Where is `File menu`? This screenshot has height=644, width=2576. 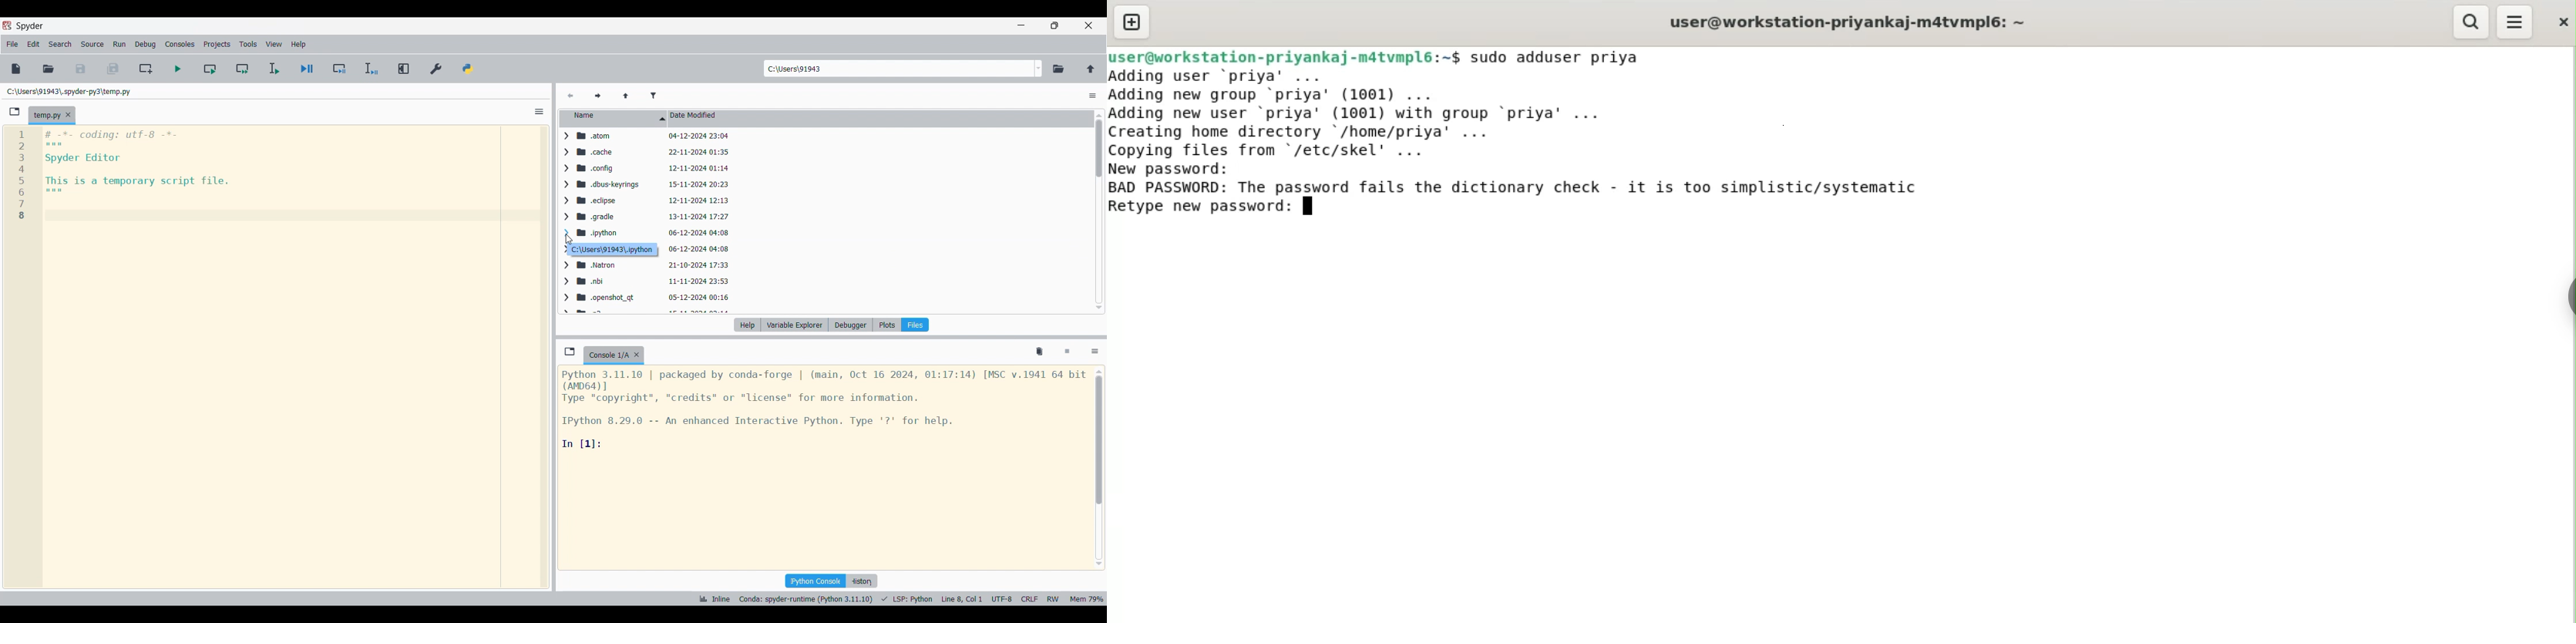 File menu is located at coordinates (12, 44).